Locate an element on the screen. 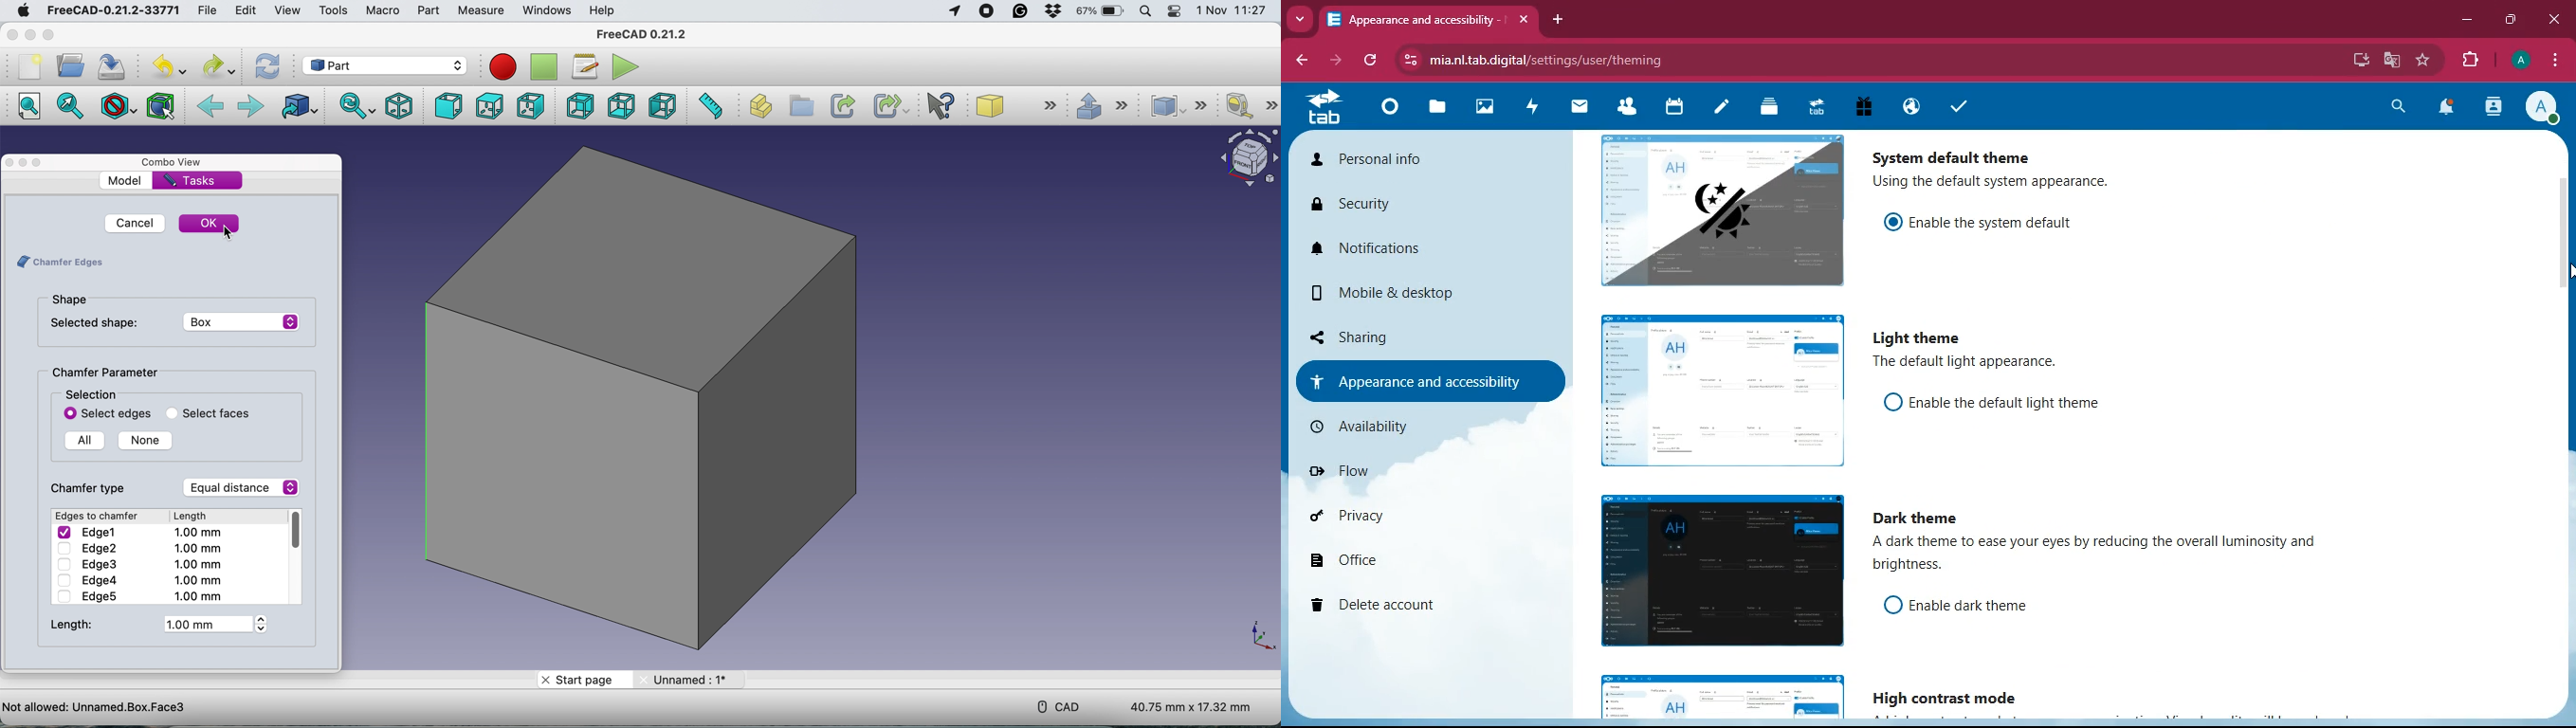  all is located at coordinates (86, 440).